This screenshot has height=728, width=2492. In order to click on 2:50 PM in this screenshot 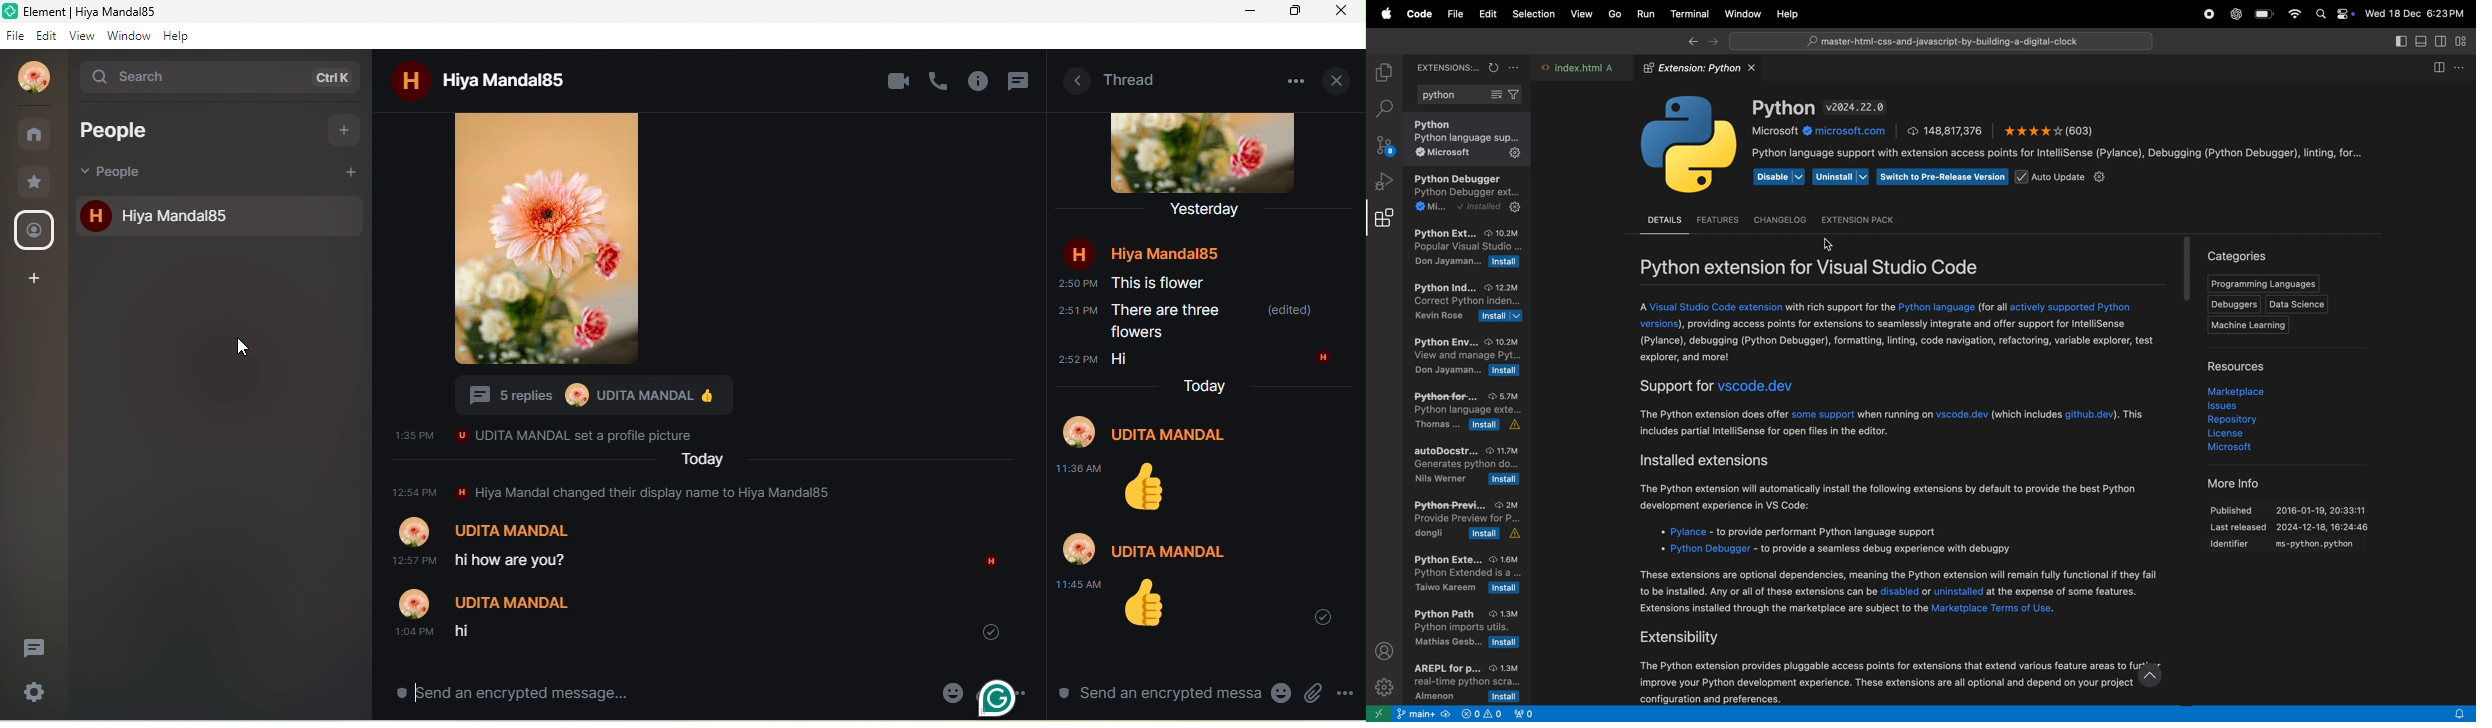, I will do `click(1076, 284)`.